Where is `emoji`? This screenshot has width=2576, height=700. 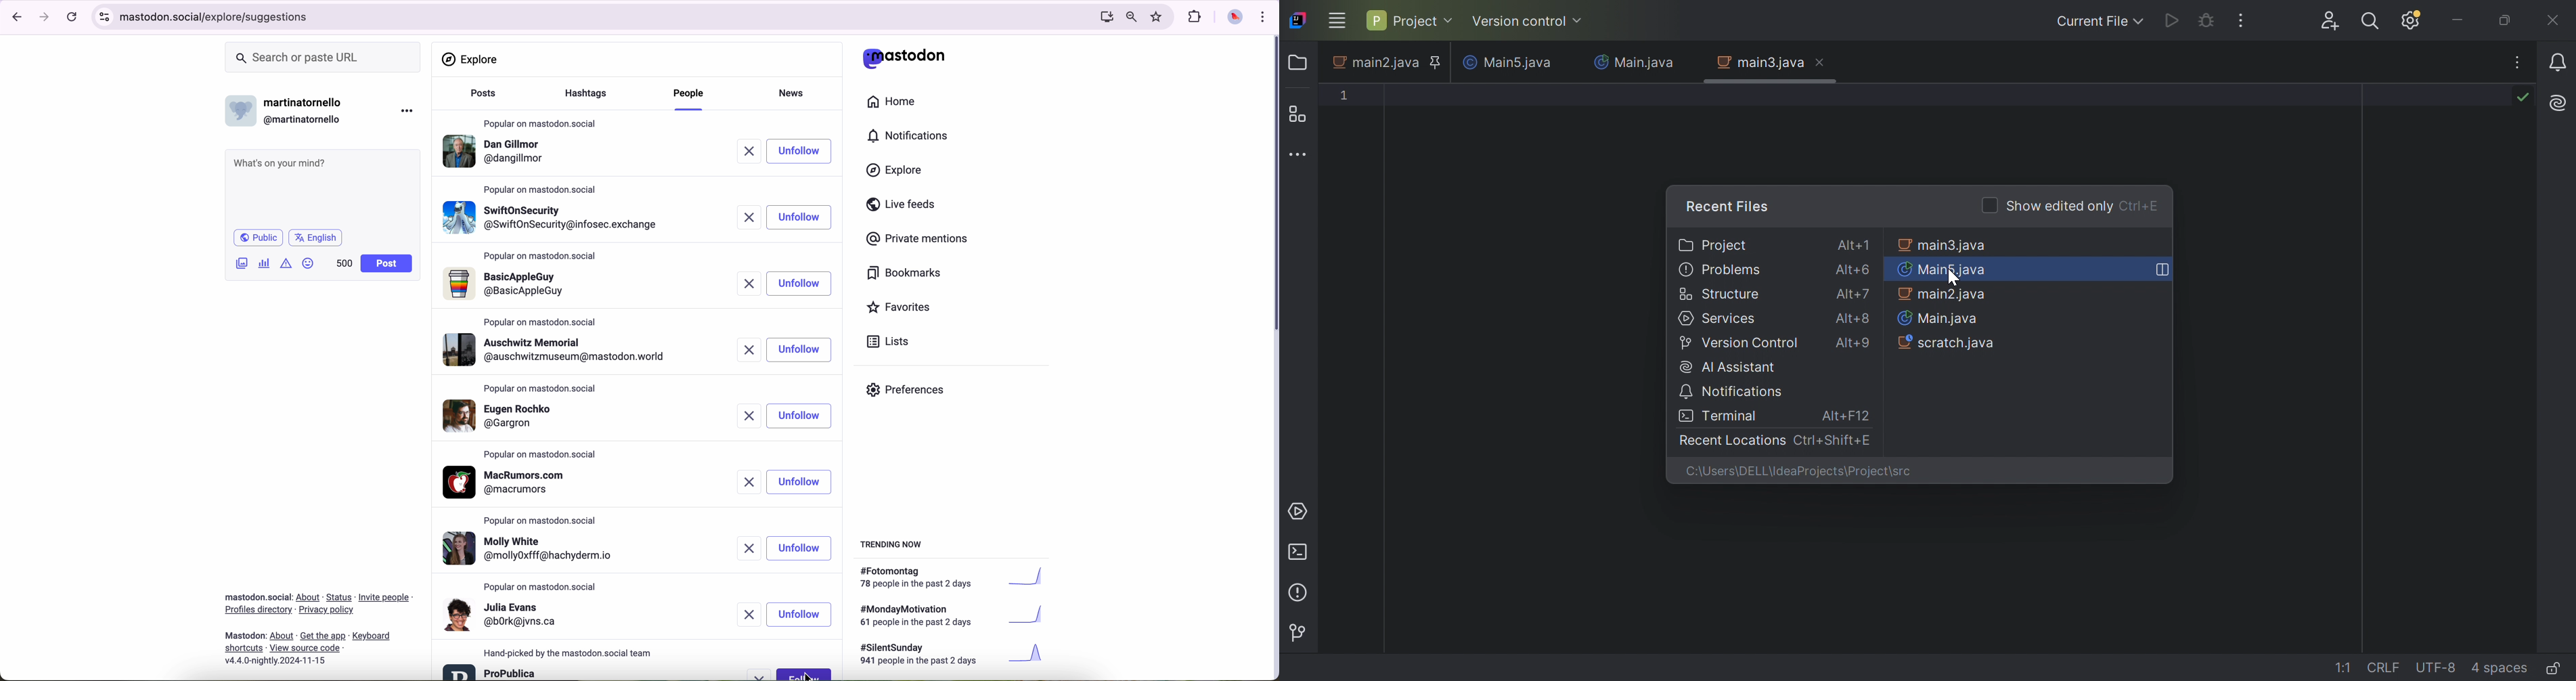 emoji is located at coordinates (308, 263).